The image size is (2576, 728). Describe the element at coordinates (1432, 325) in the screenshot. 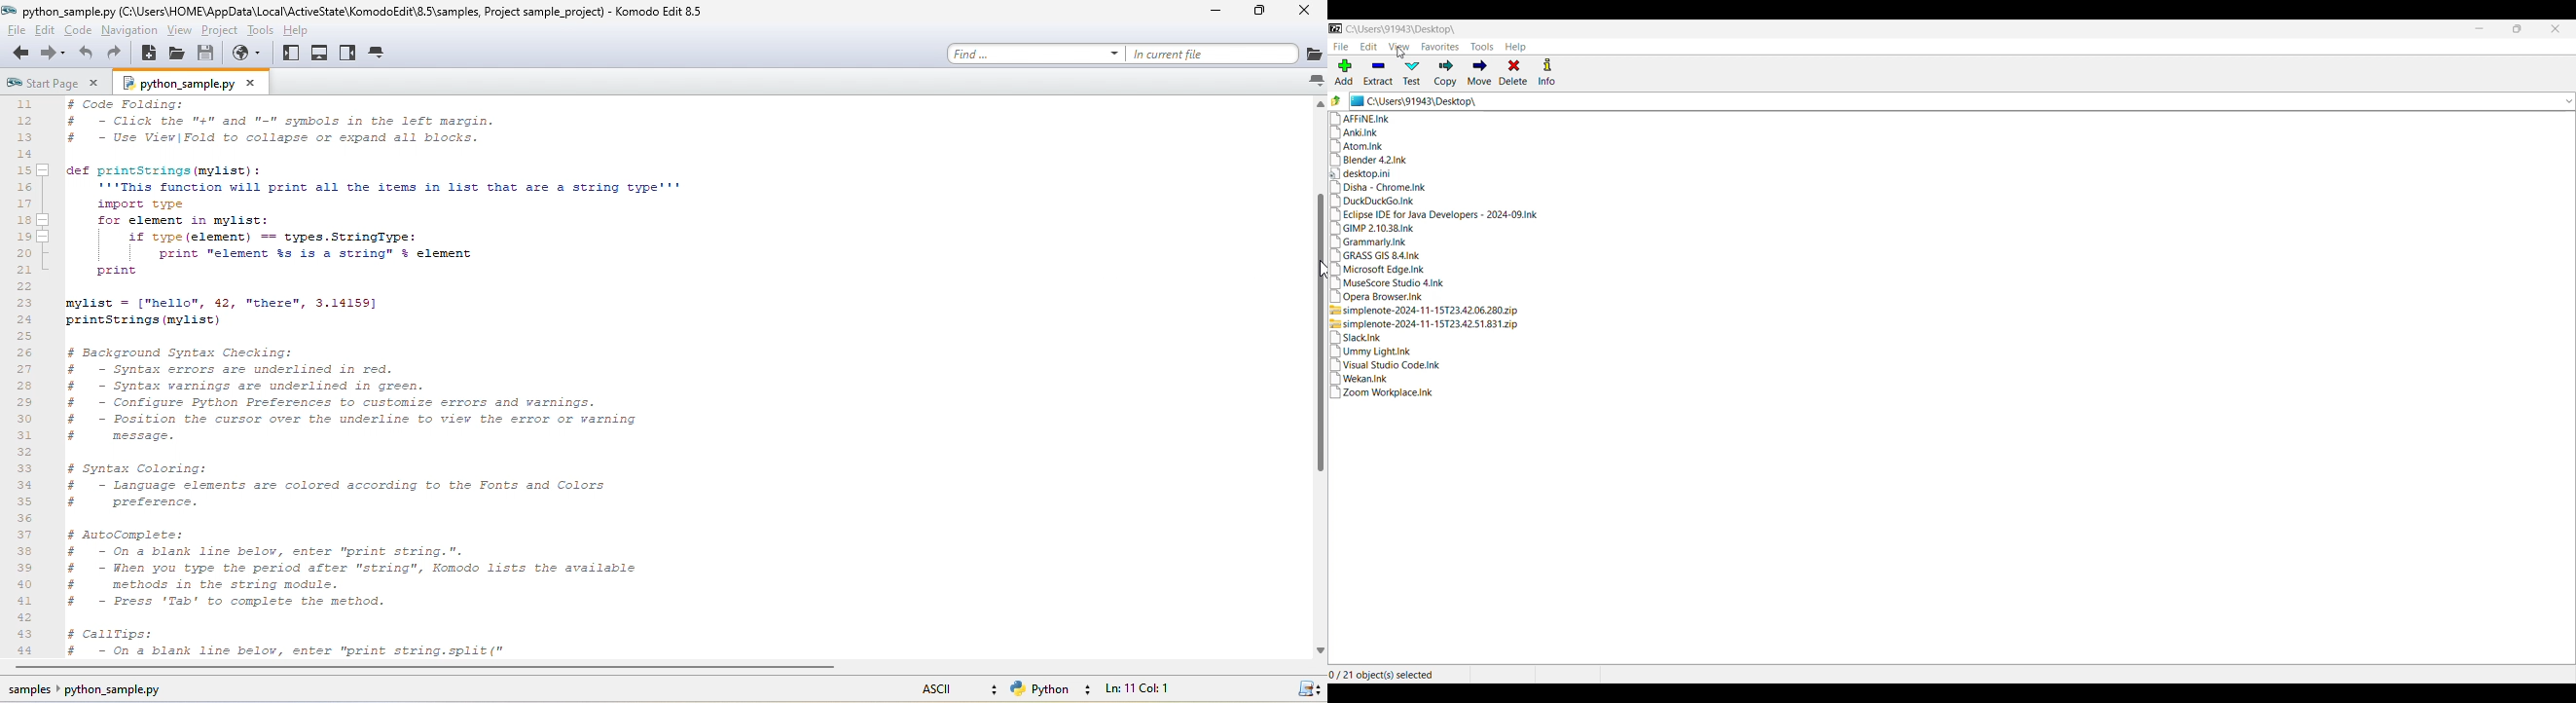

I see `simplenote-2024-11-15723.42.51.831.zip` at that location.